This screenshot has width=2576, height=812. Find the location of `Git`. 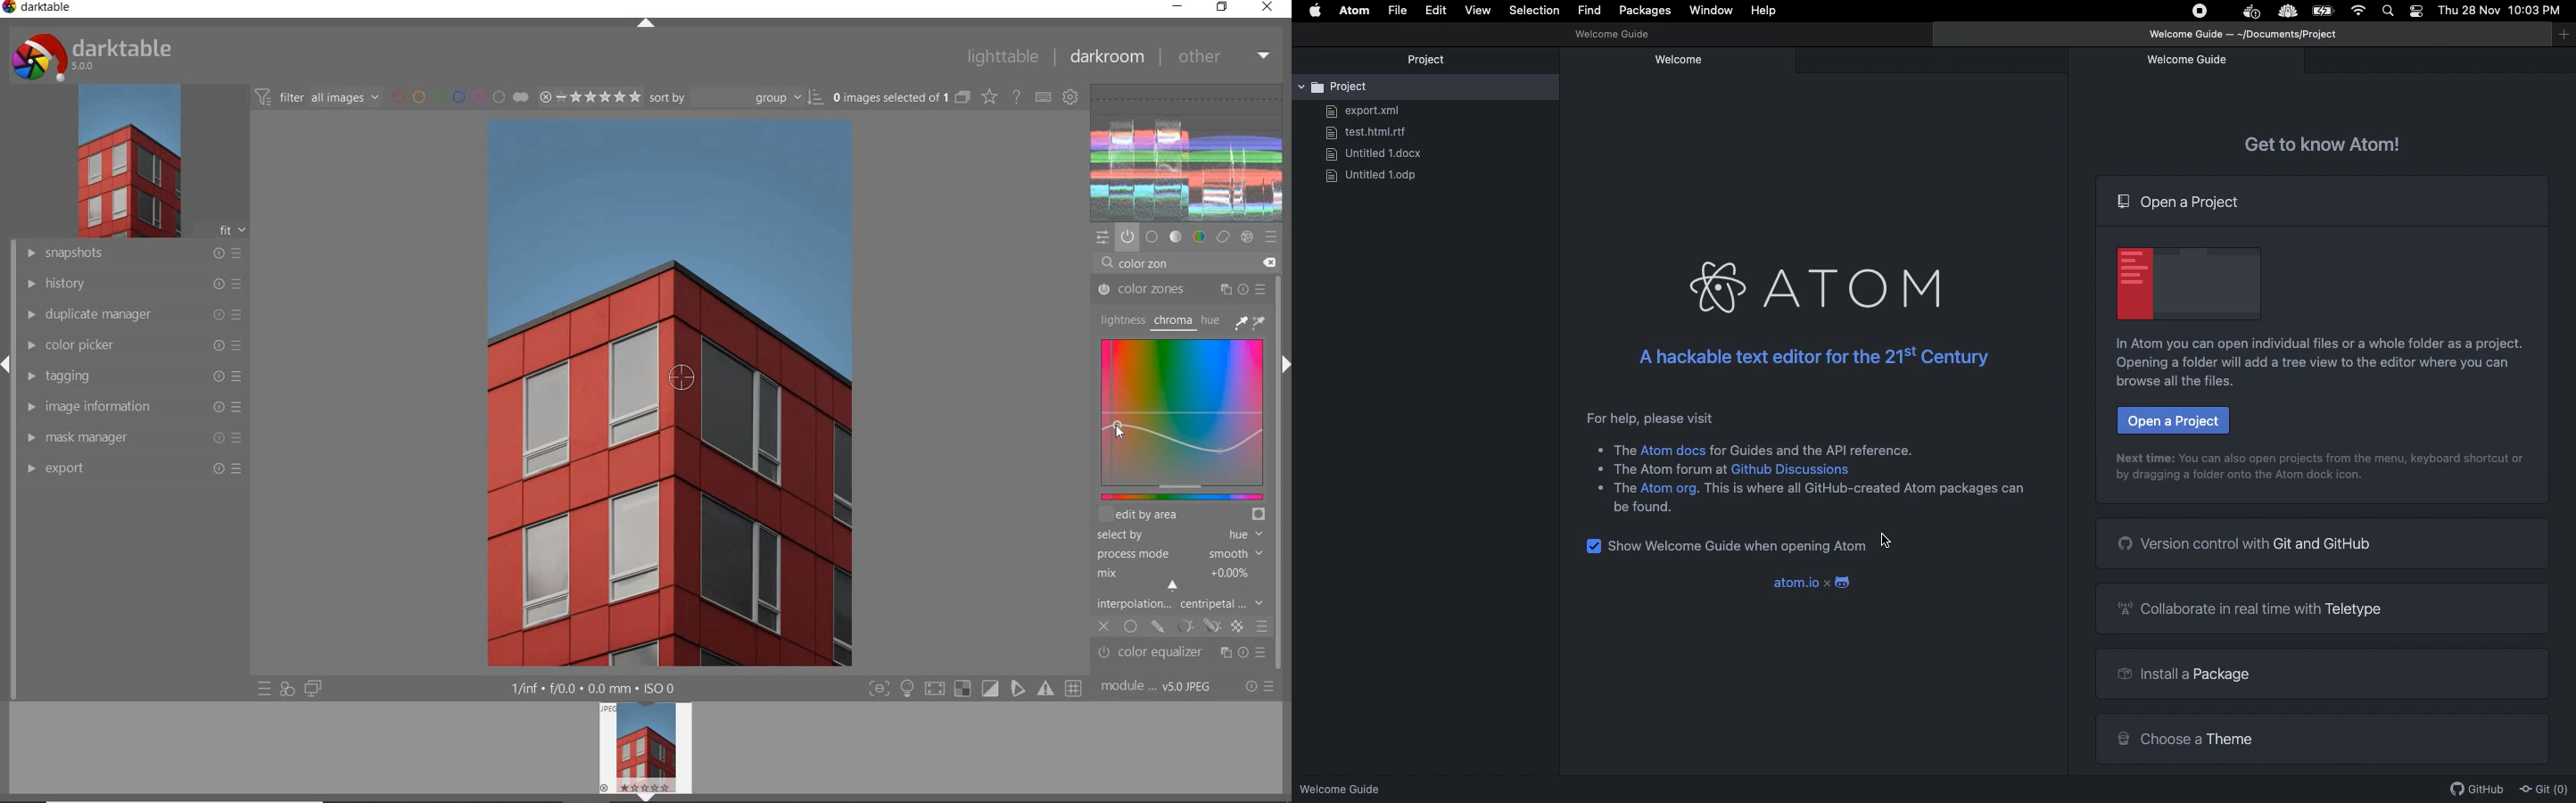

Git is located at coordinates (2542, 790).